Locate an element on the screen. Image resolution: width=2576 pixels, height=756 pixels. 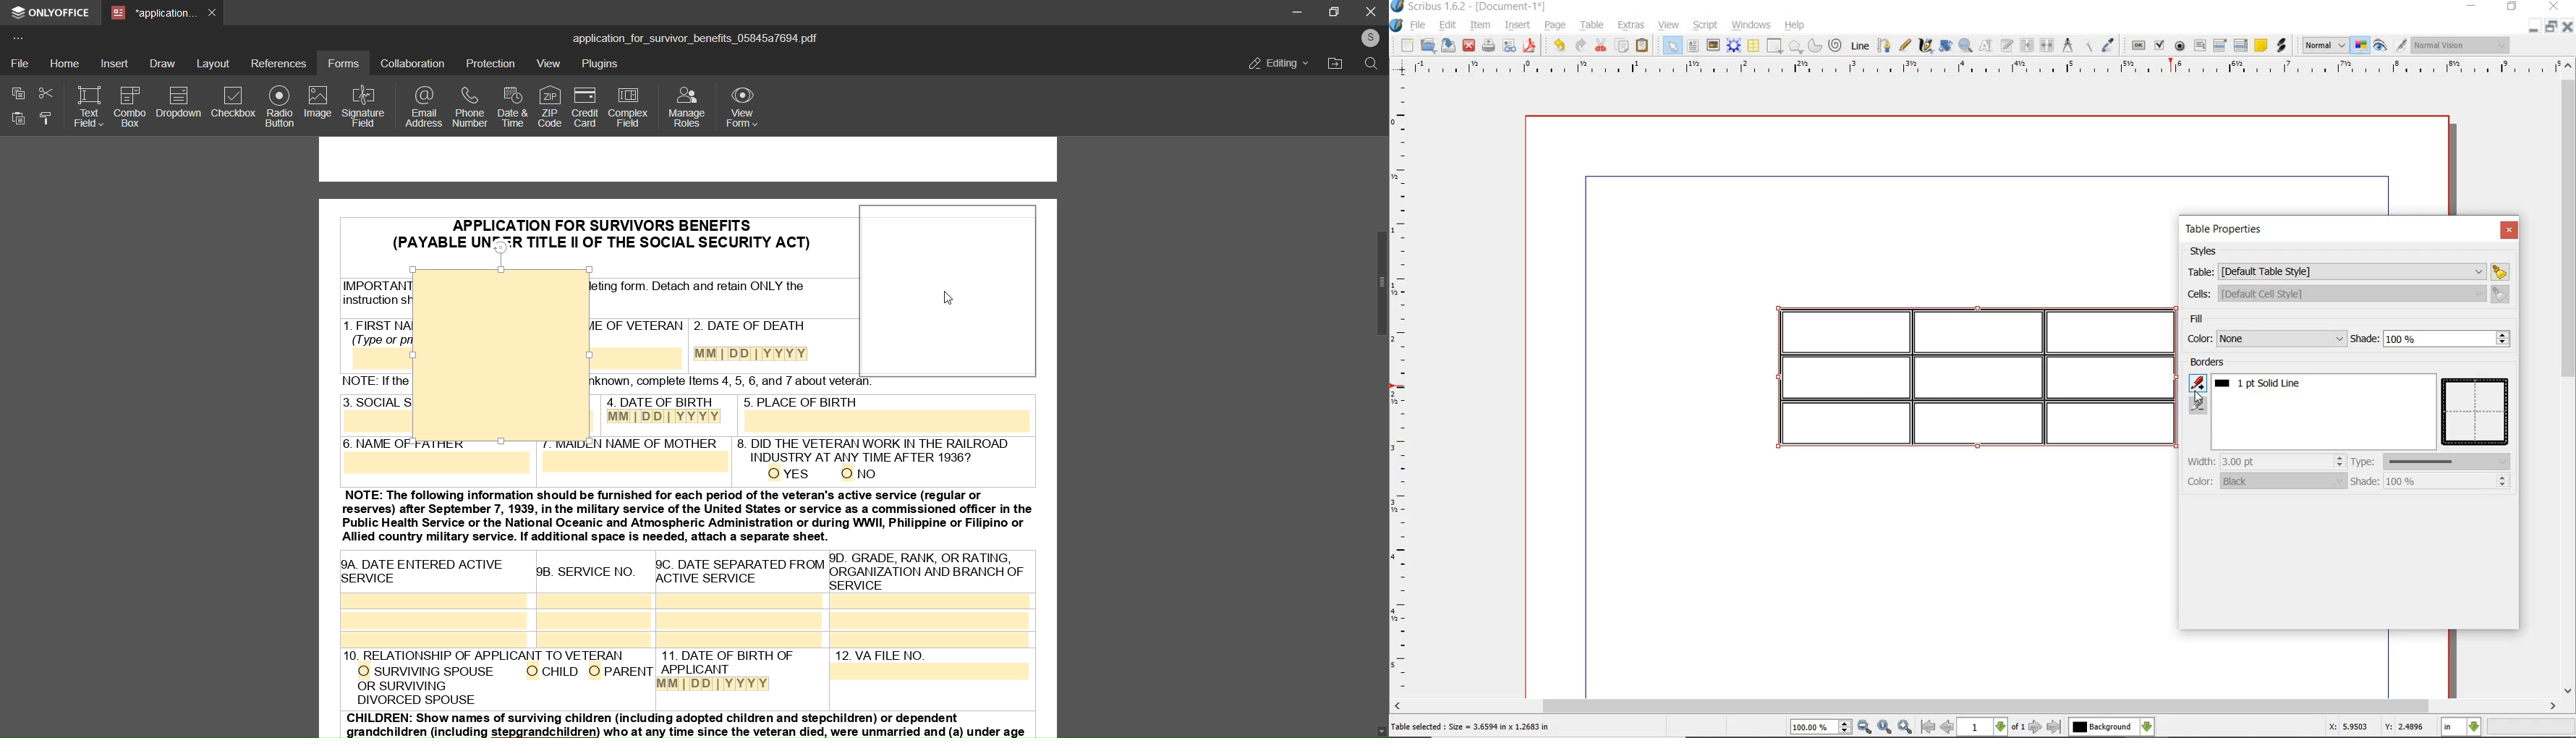
pdf push button is located at coordinates (2139, 46).